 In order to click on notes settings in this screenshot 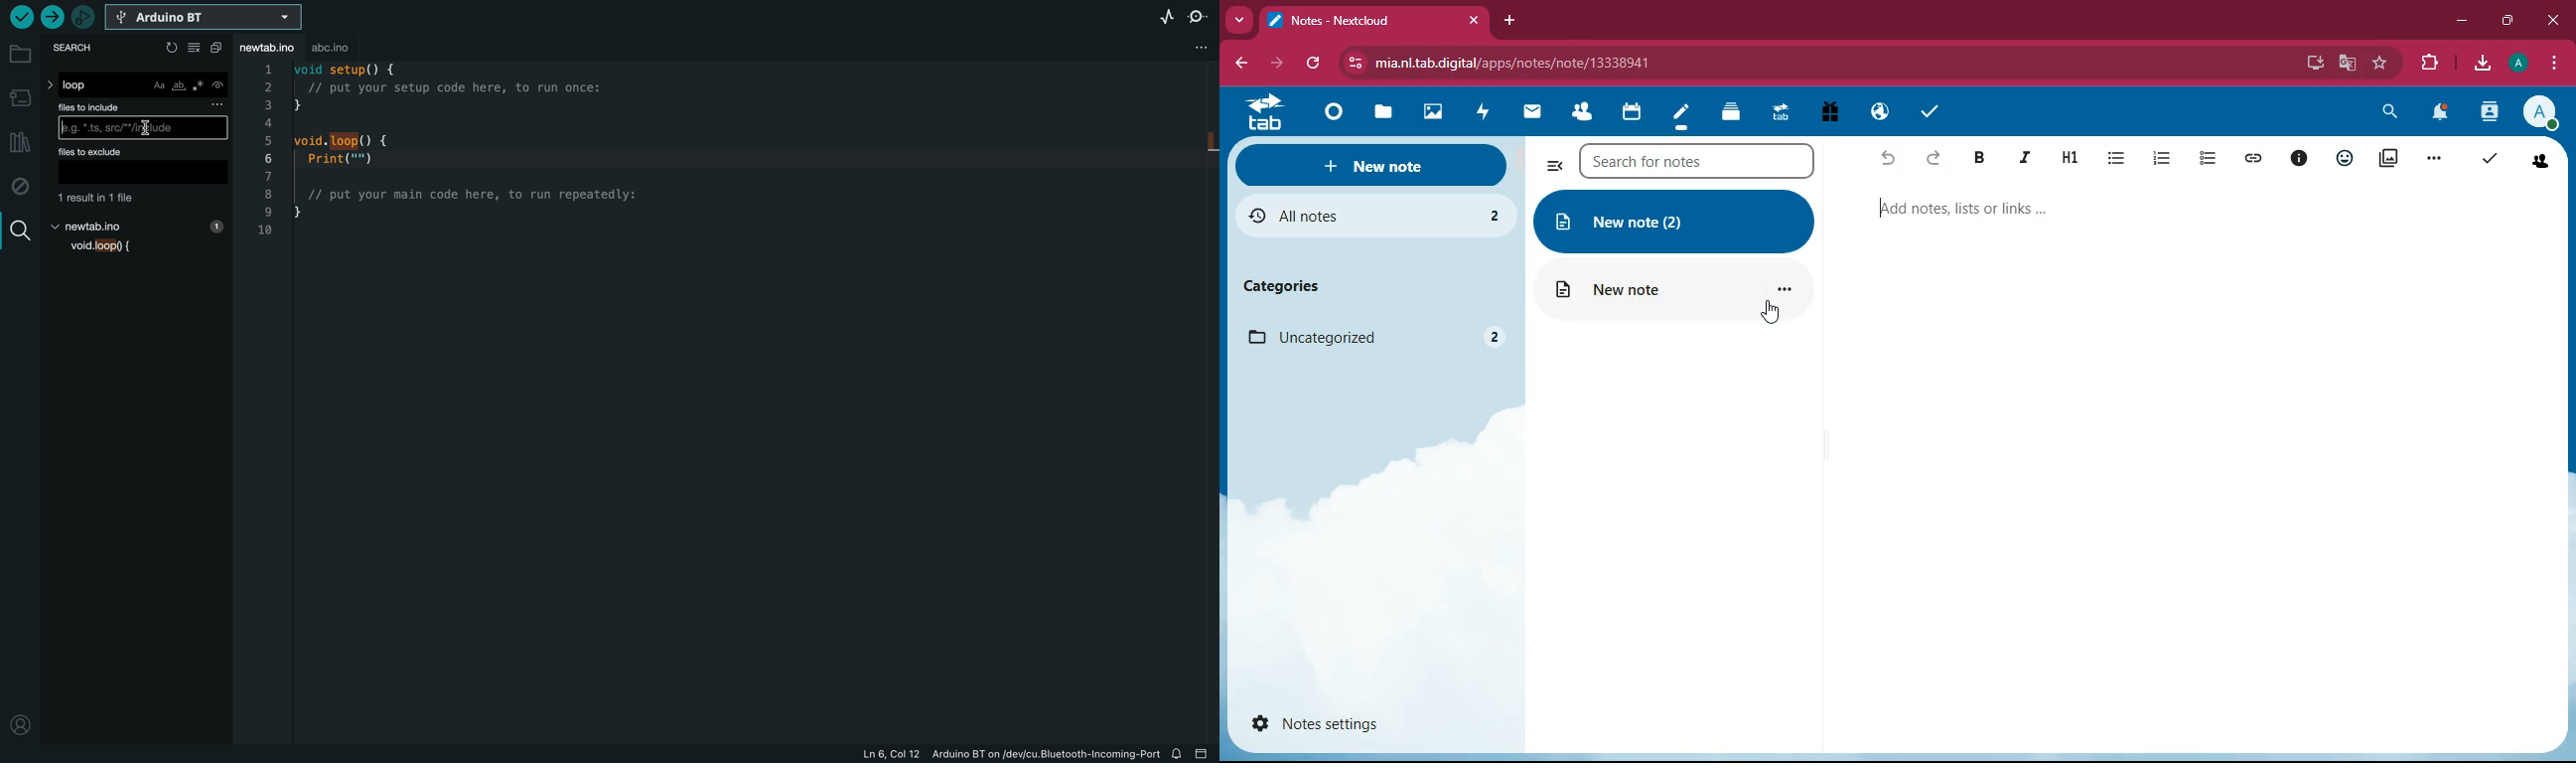, I will do `click(1320, 722)`.